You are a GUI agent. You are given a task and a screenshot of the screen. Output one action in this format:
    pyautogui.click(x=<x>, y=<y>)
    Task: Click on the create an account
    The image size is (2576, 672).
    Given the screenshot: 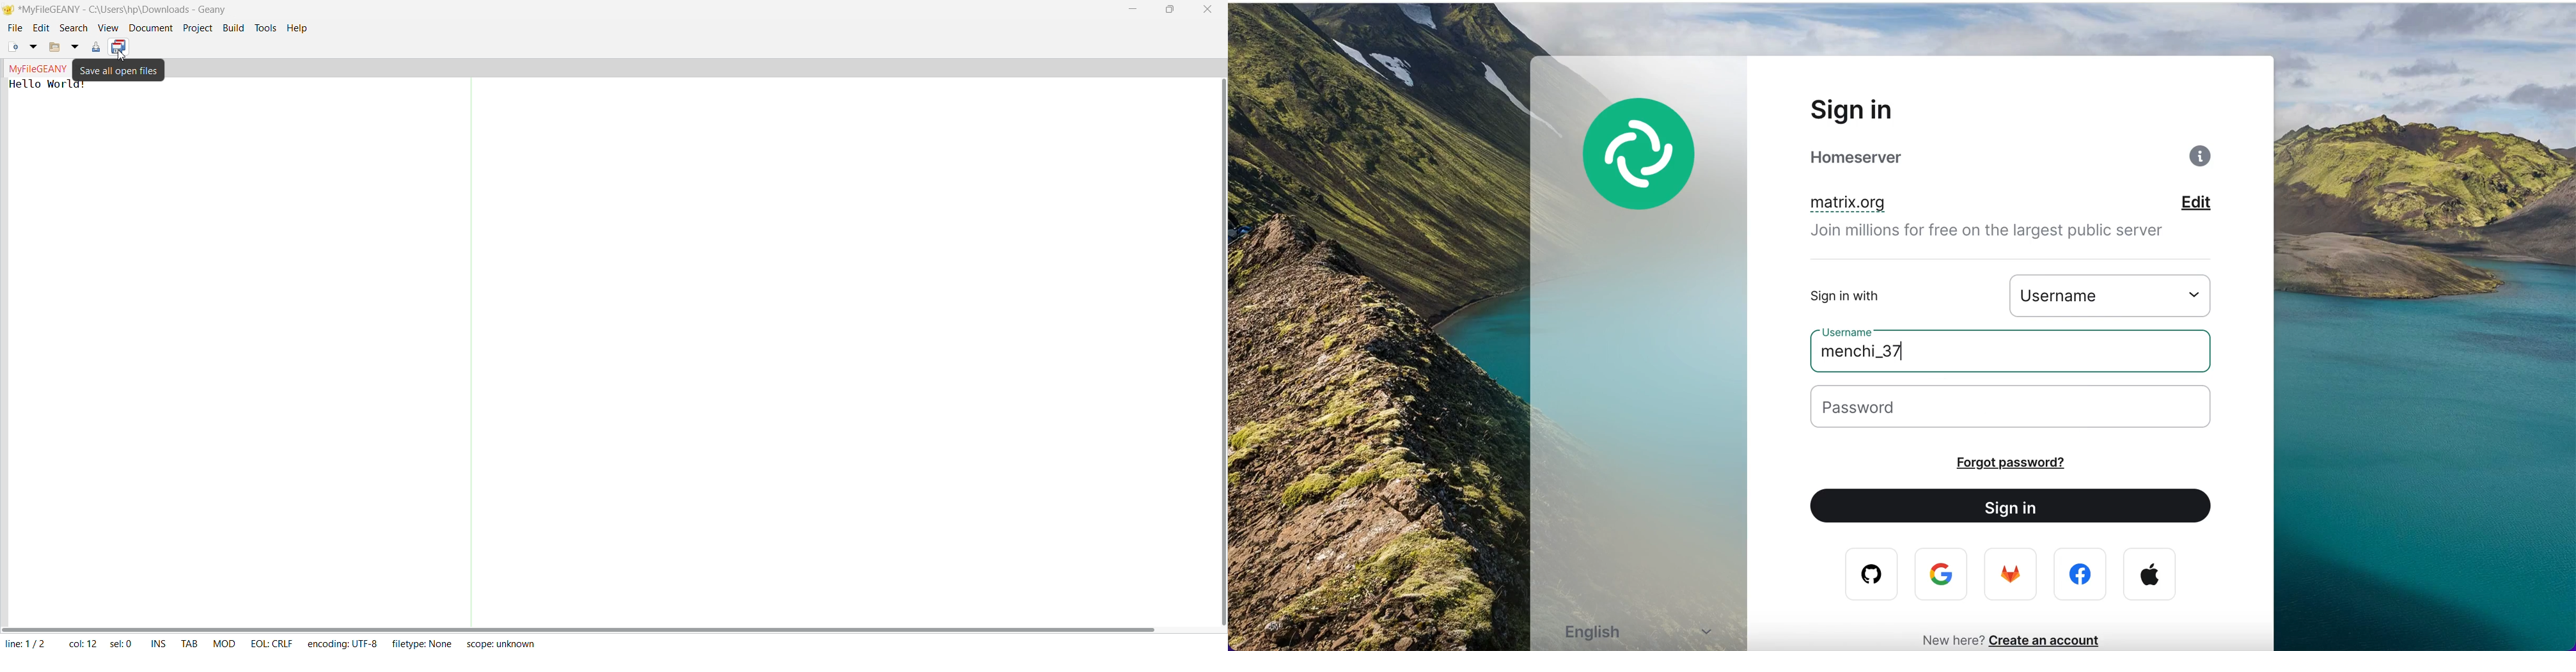 What is the action you would take?
    pyautogui.click(x=2051, y=640)
    